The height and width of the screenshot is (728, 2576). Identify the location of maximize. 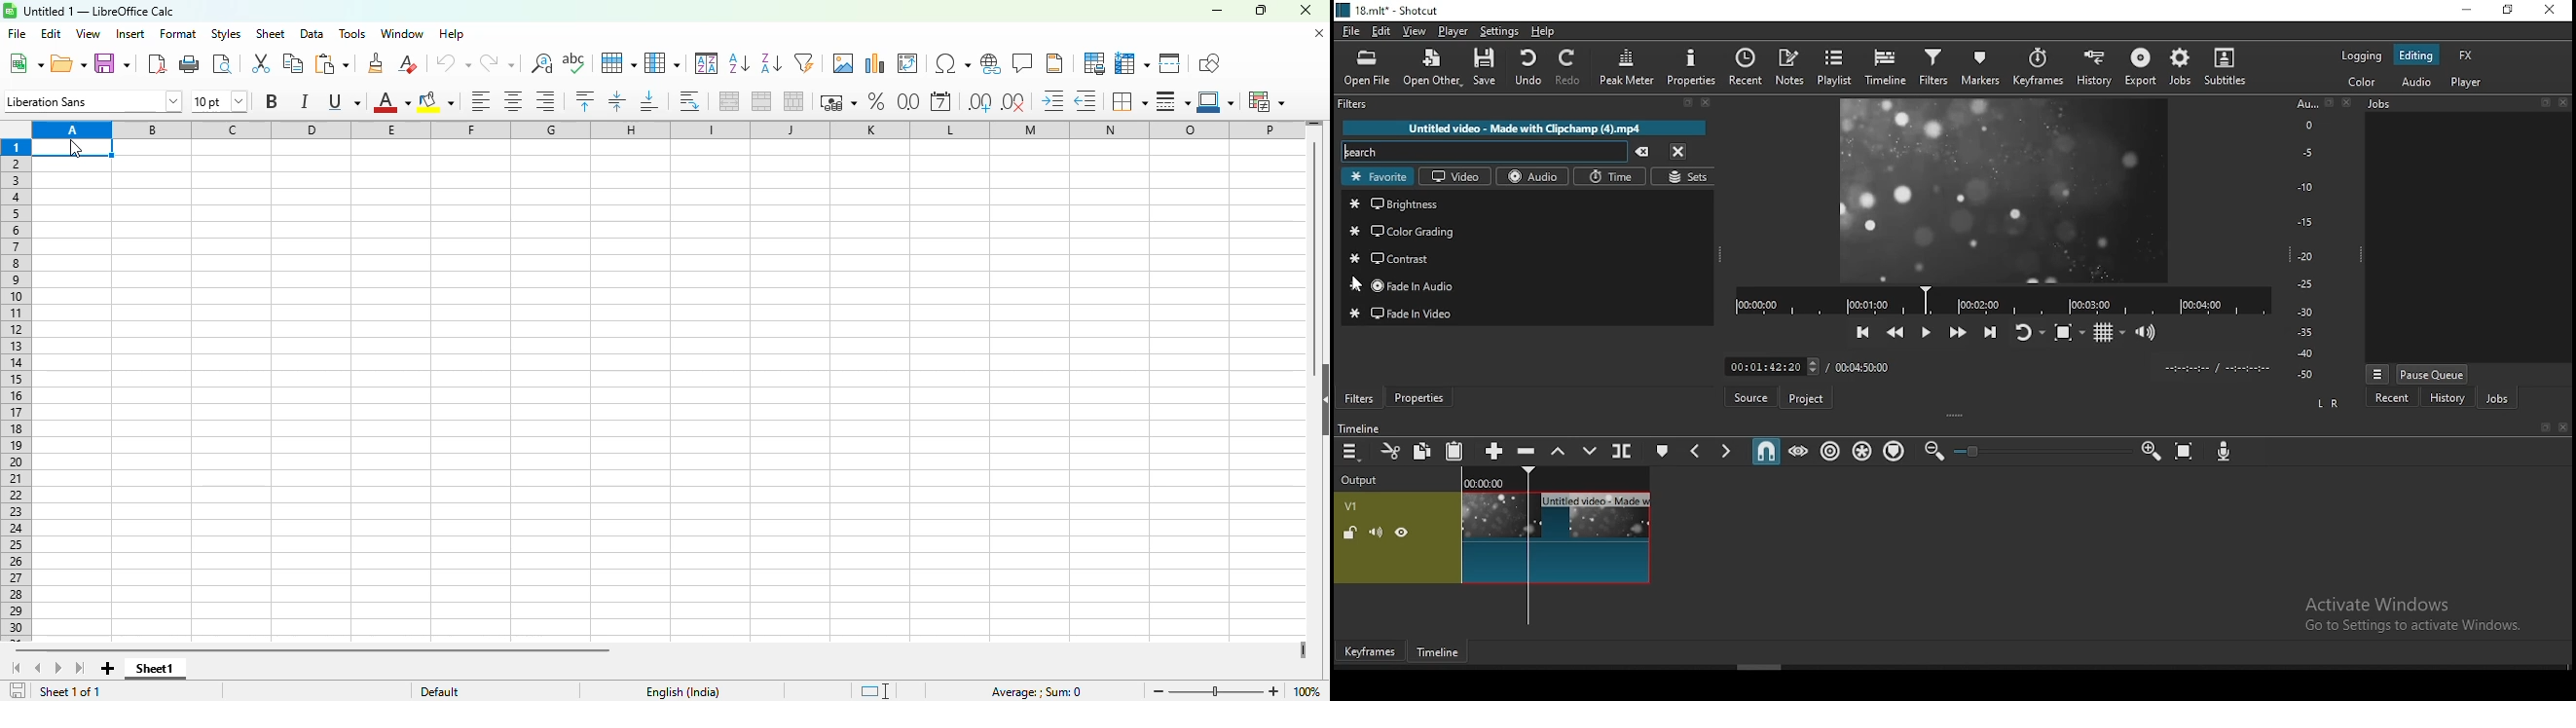
(1262, 10).